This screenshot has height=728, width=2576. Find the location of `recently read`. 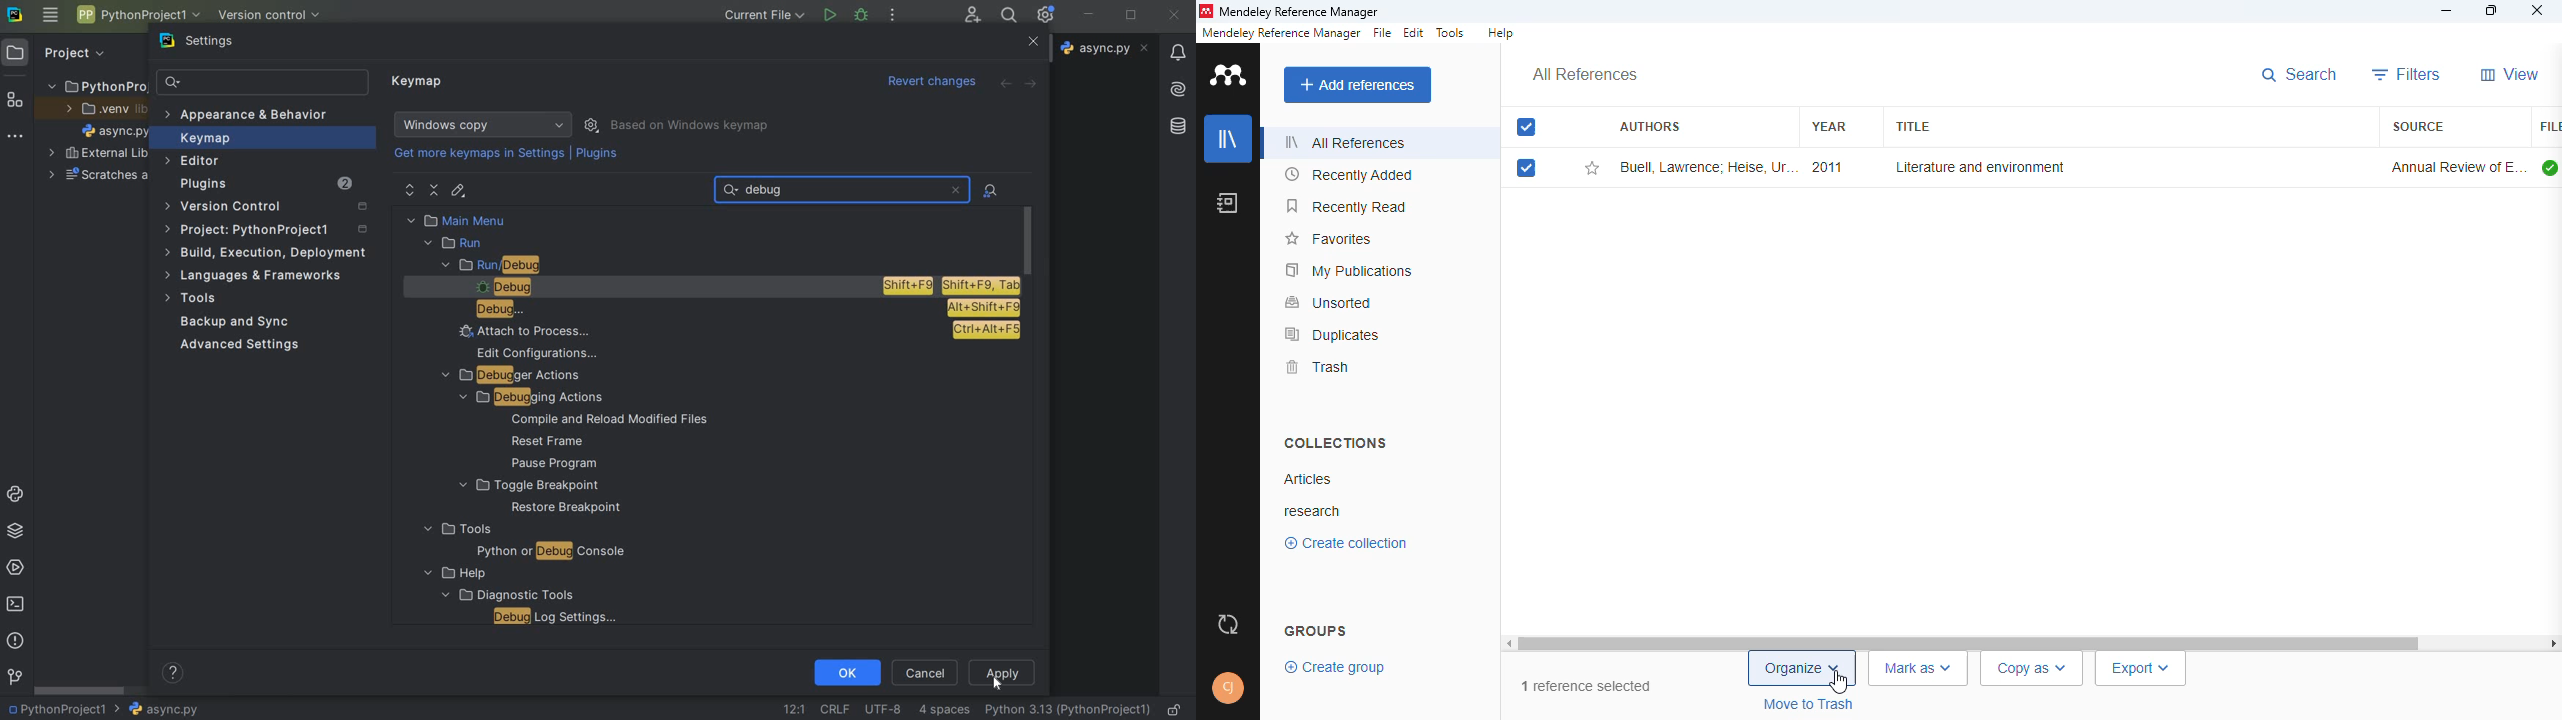

recently read is located at coordinates (1346, 206).